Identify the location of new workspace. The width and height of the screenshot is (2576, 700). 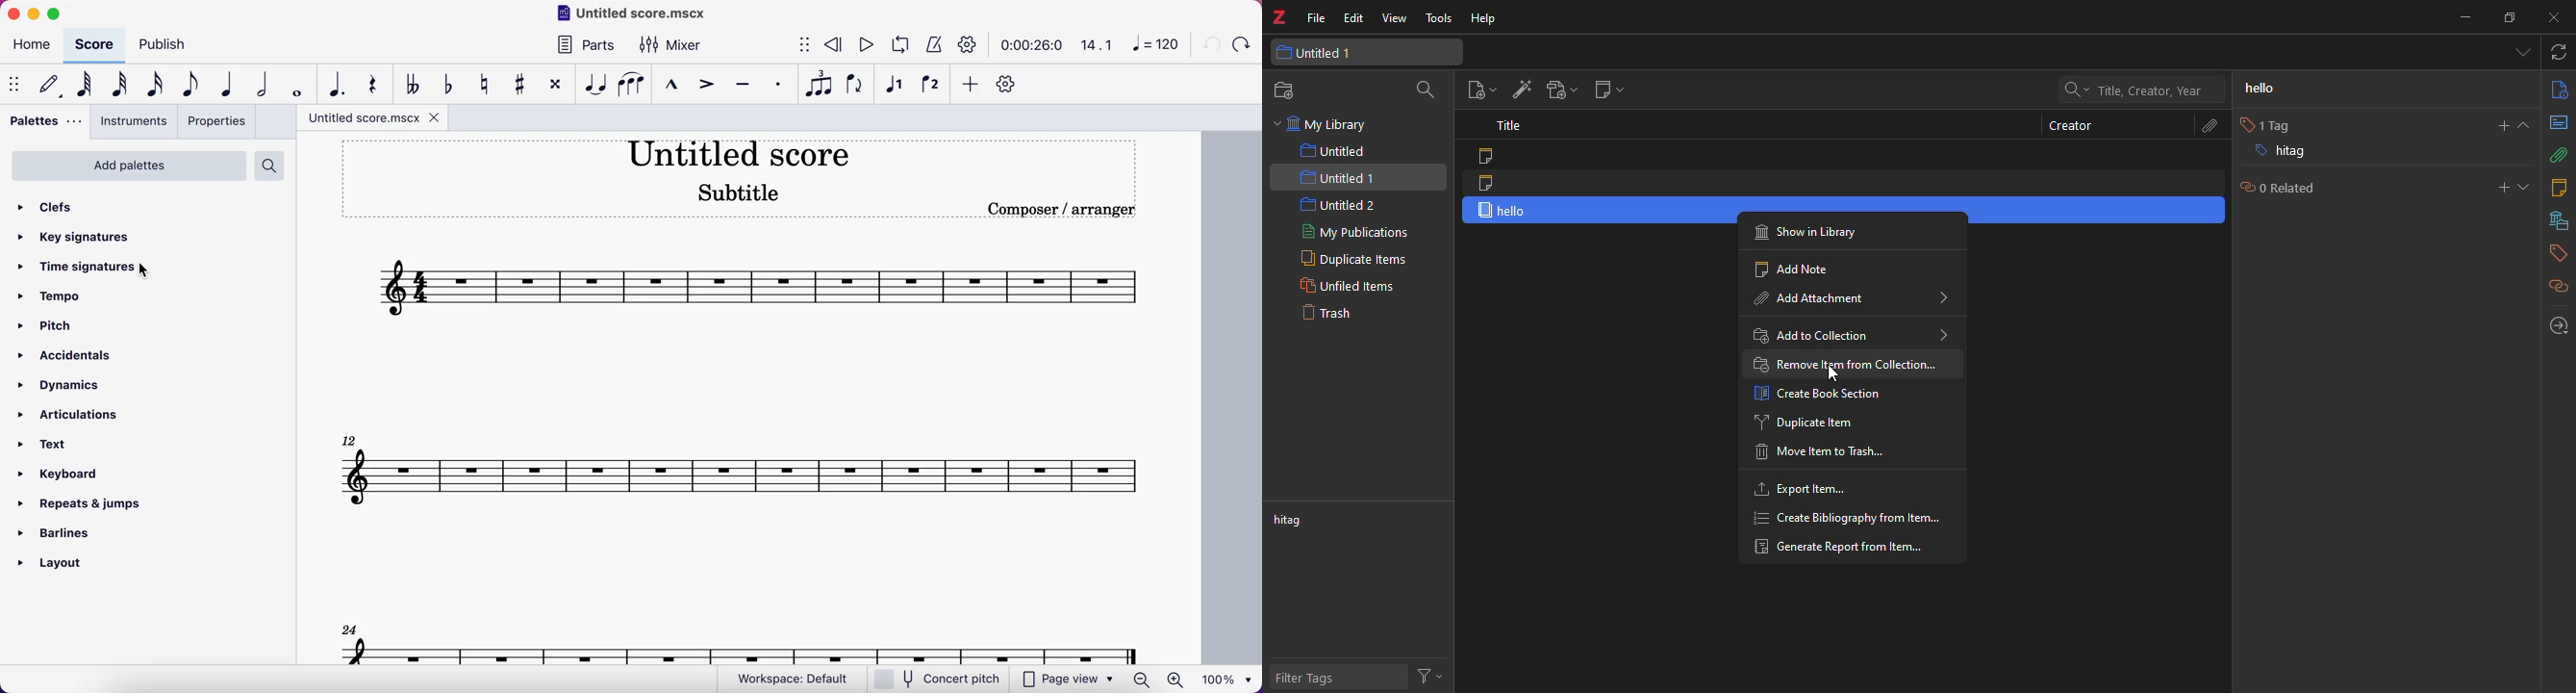
(1286, 90).